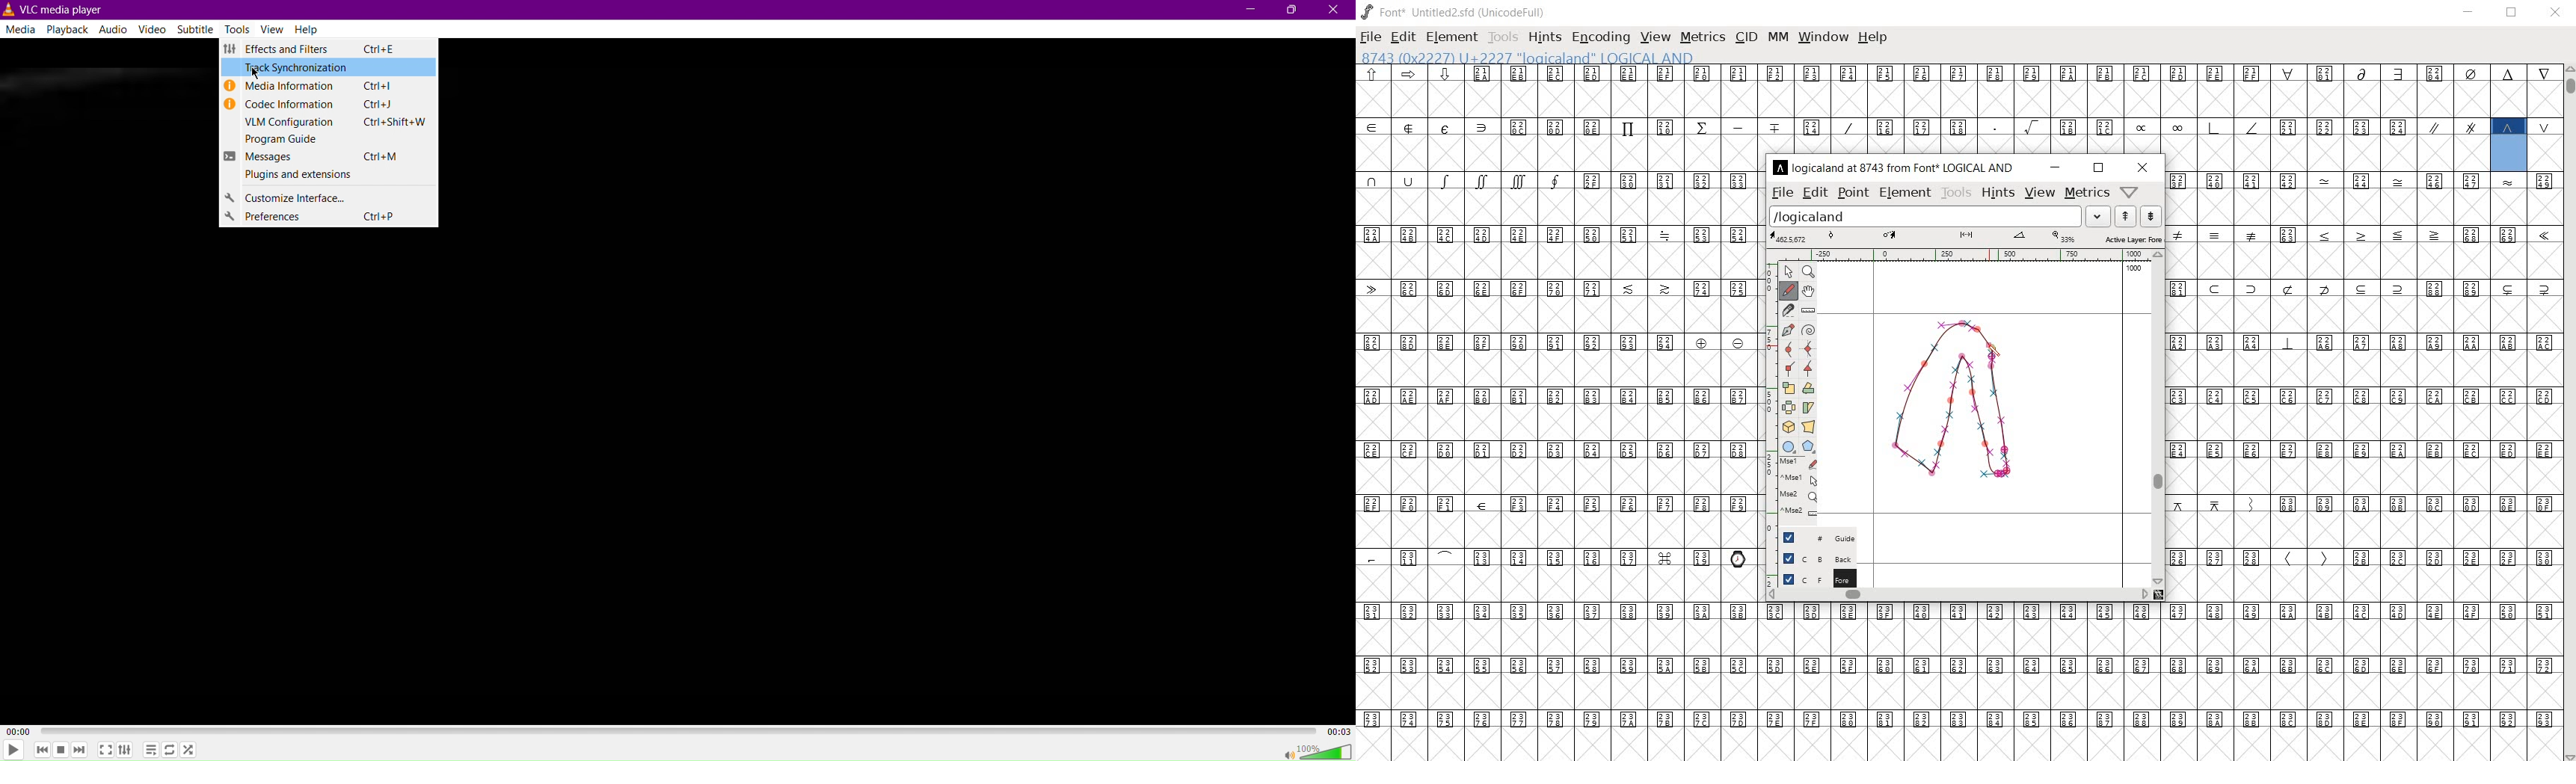  Describe the element at coordinates (1787, 292) in the screenshot. I see `draw a freehand curve` at that location.